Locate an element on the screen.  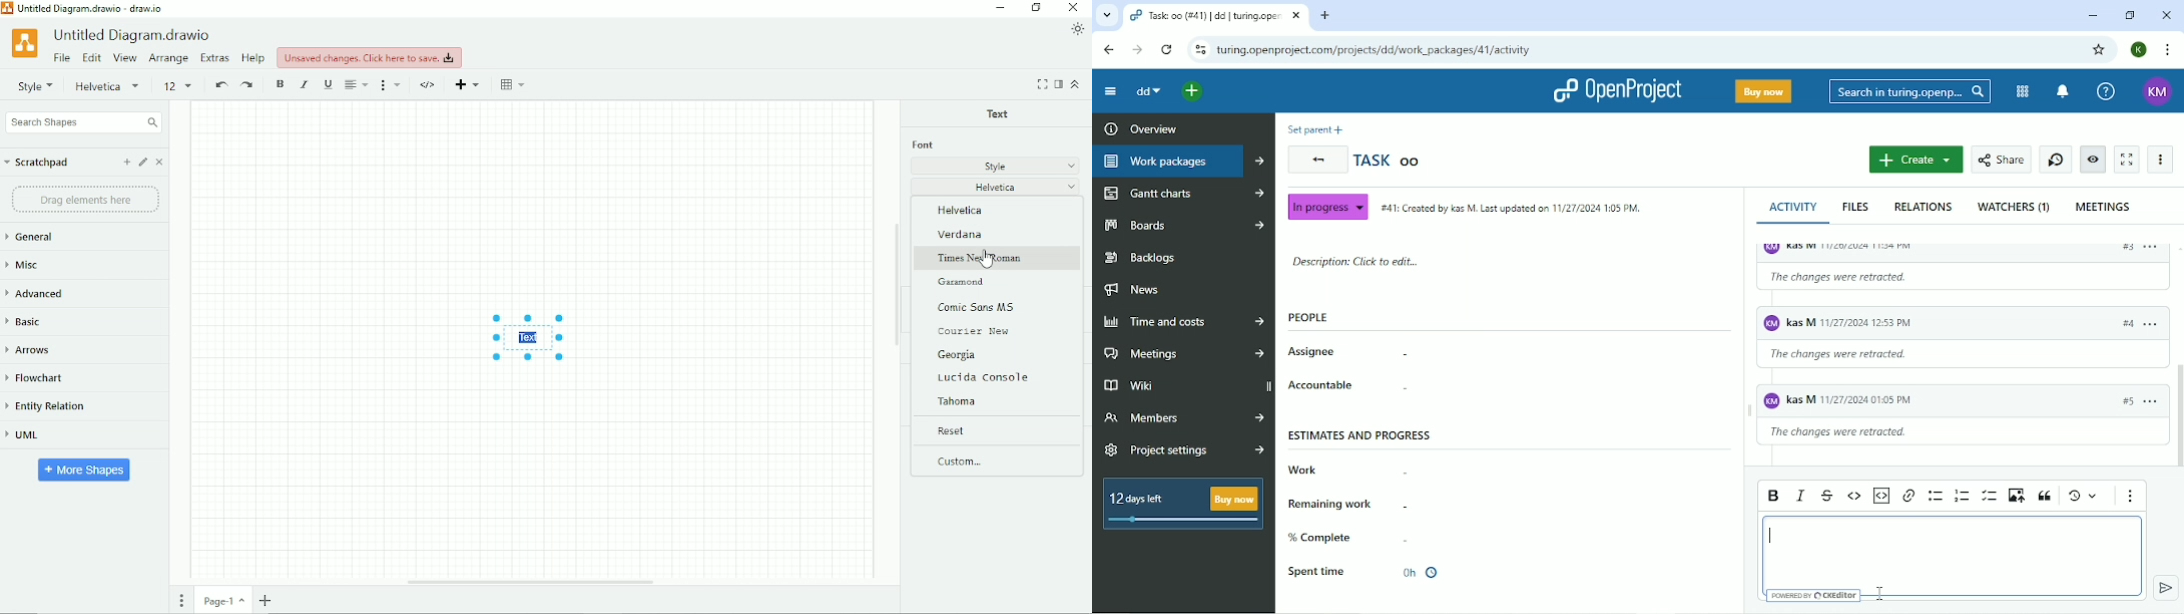
Underline is located at coordinates (328, 84).